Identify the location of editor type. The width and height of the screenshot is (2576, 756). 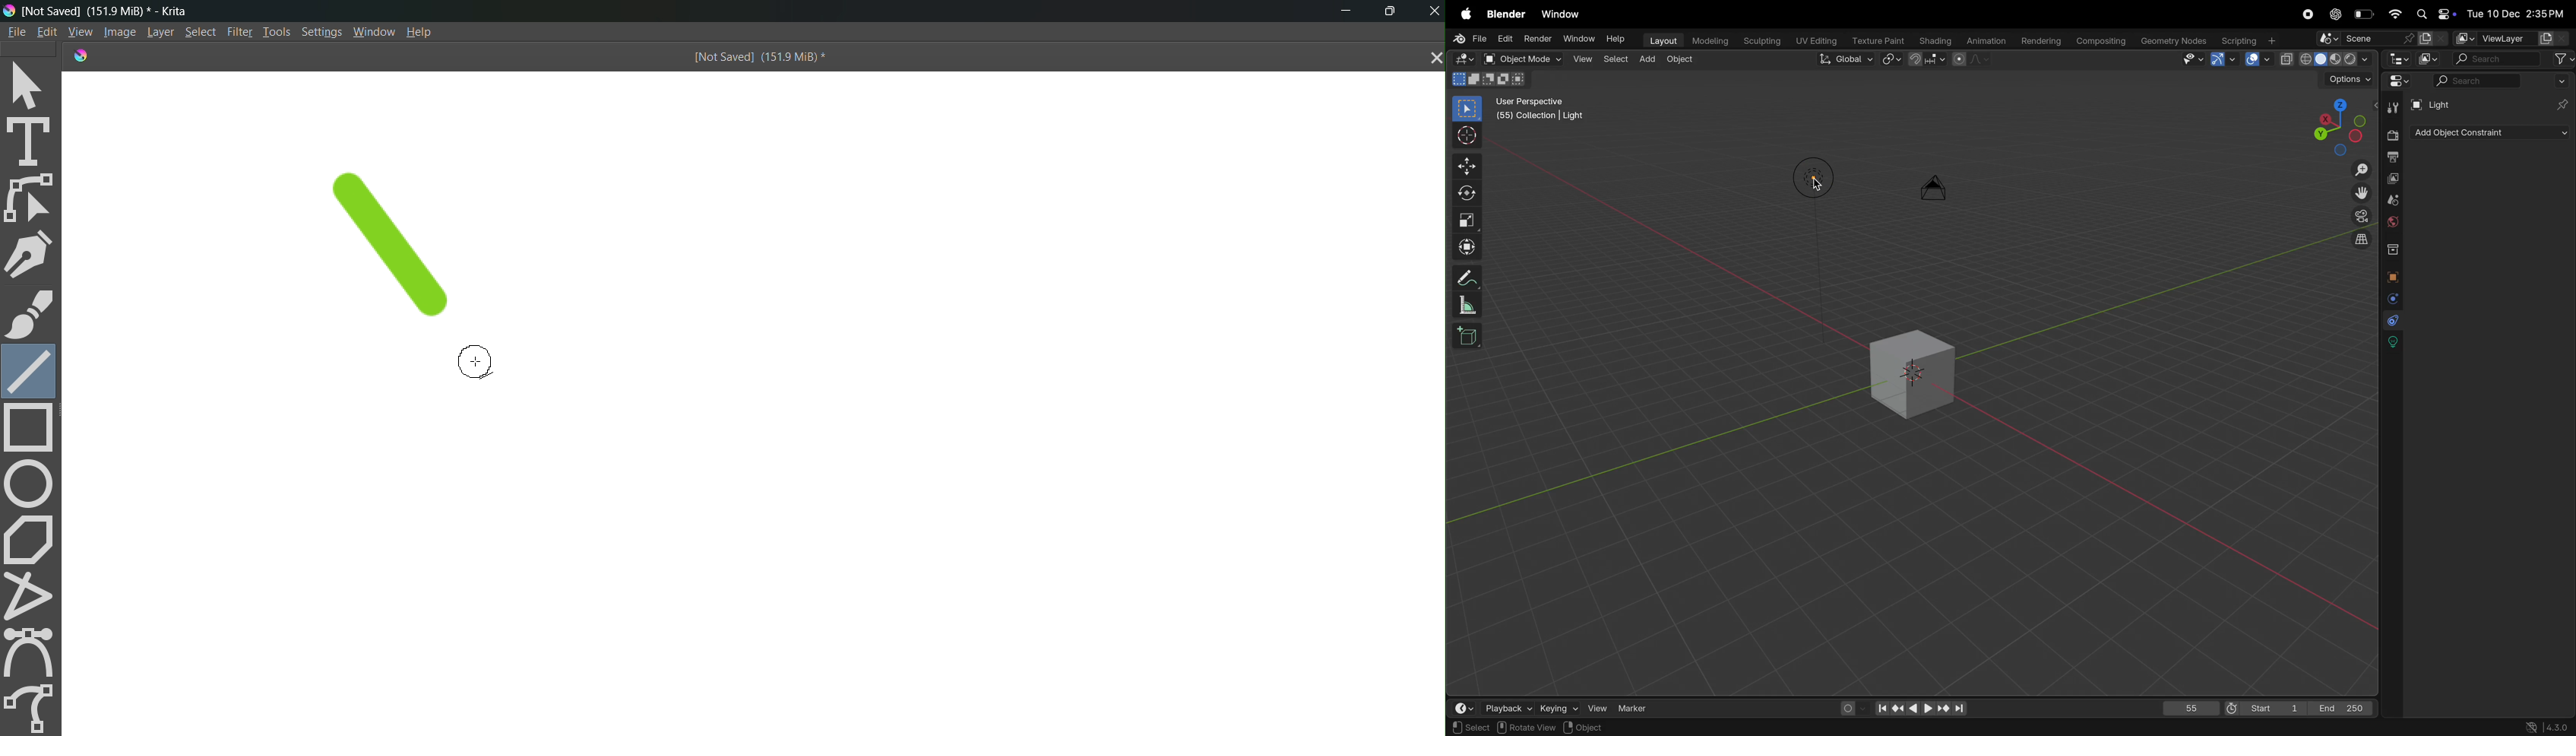
(2398, 59).